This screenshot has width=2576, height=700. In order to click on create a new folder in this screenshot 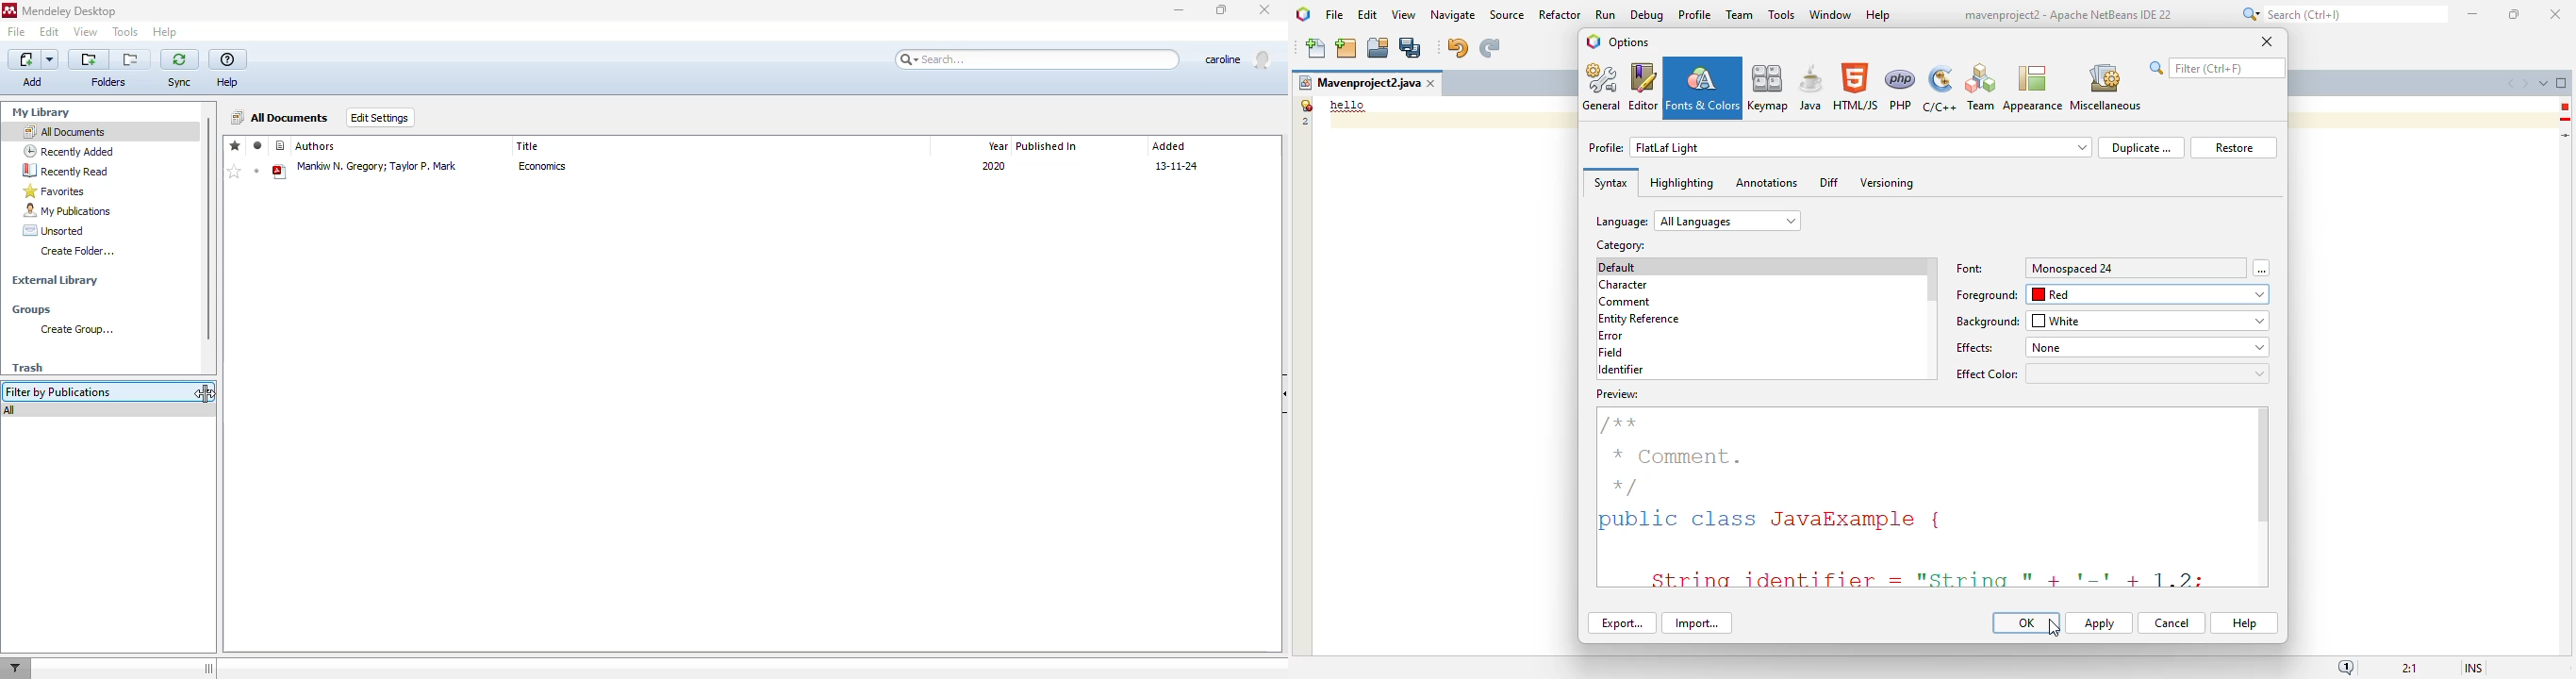, I will do `click(89, 59)`.